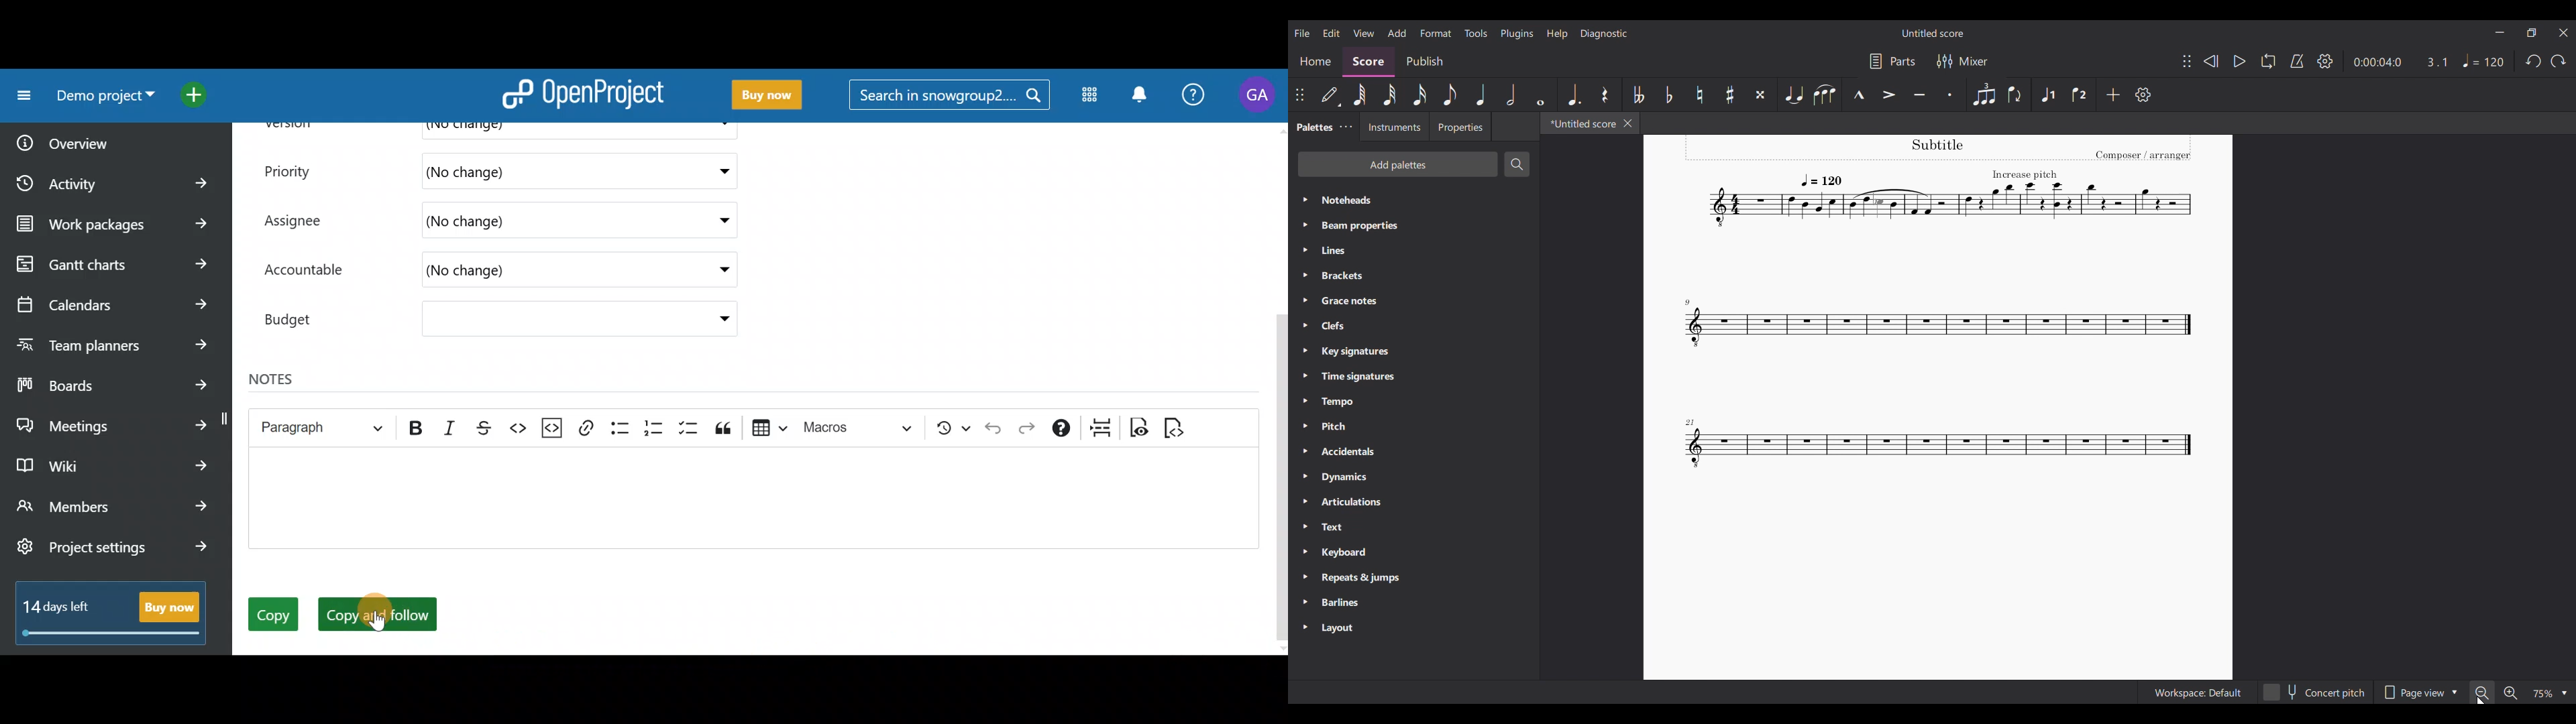 The width and height of the screenshot is (2576, 728). What do you see at coordinates (2564, 33) in the screenshot?
I see `Close interface` at bounding box center [2564, 33].